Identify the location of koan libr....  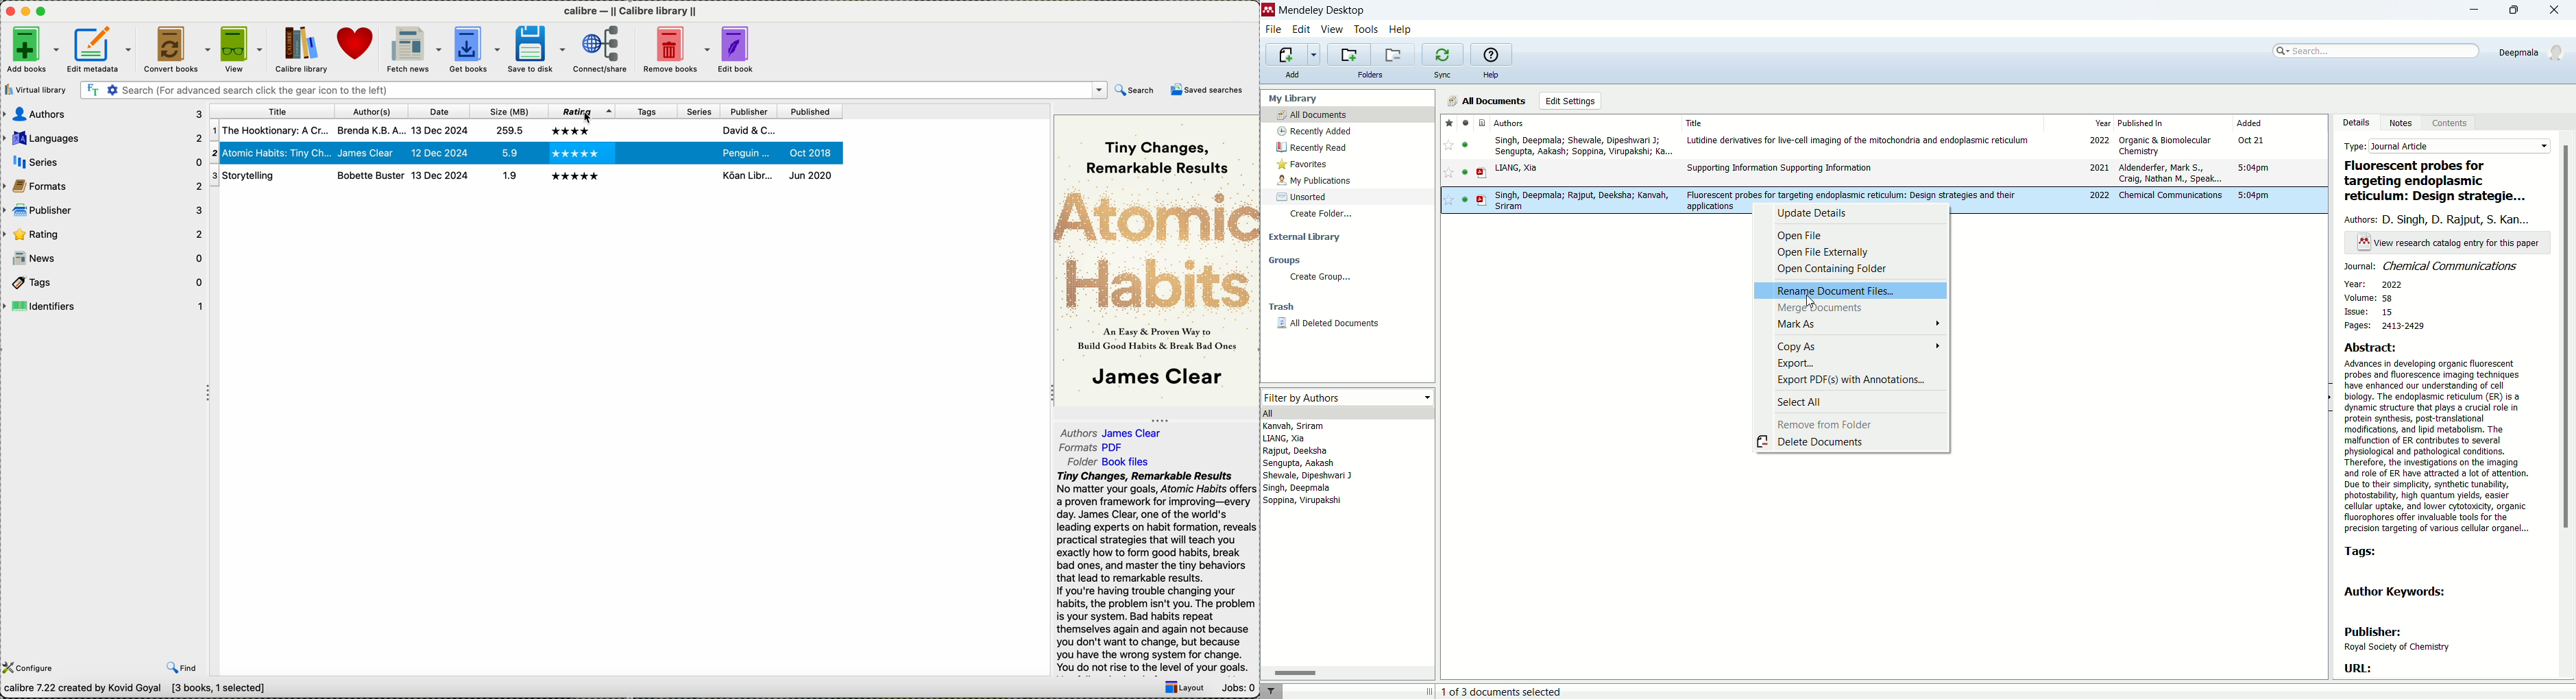
(748, 176).